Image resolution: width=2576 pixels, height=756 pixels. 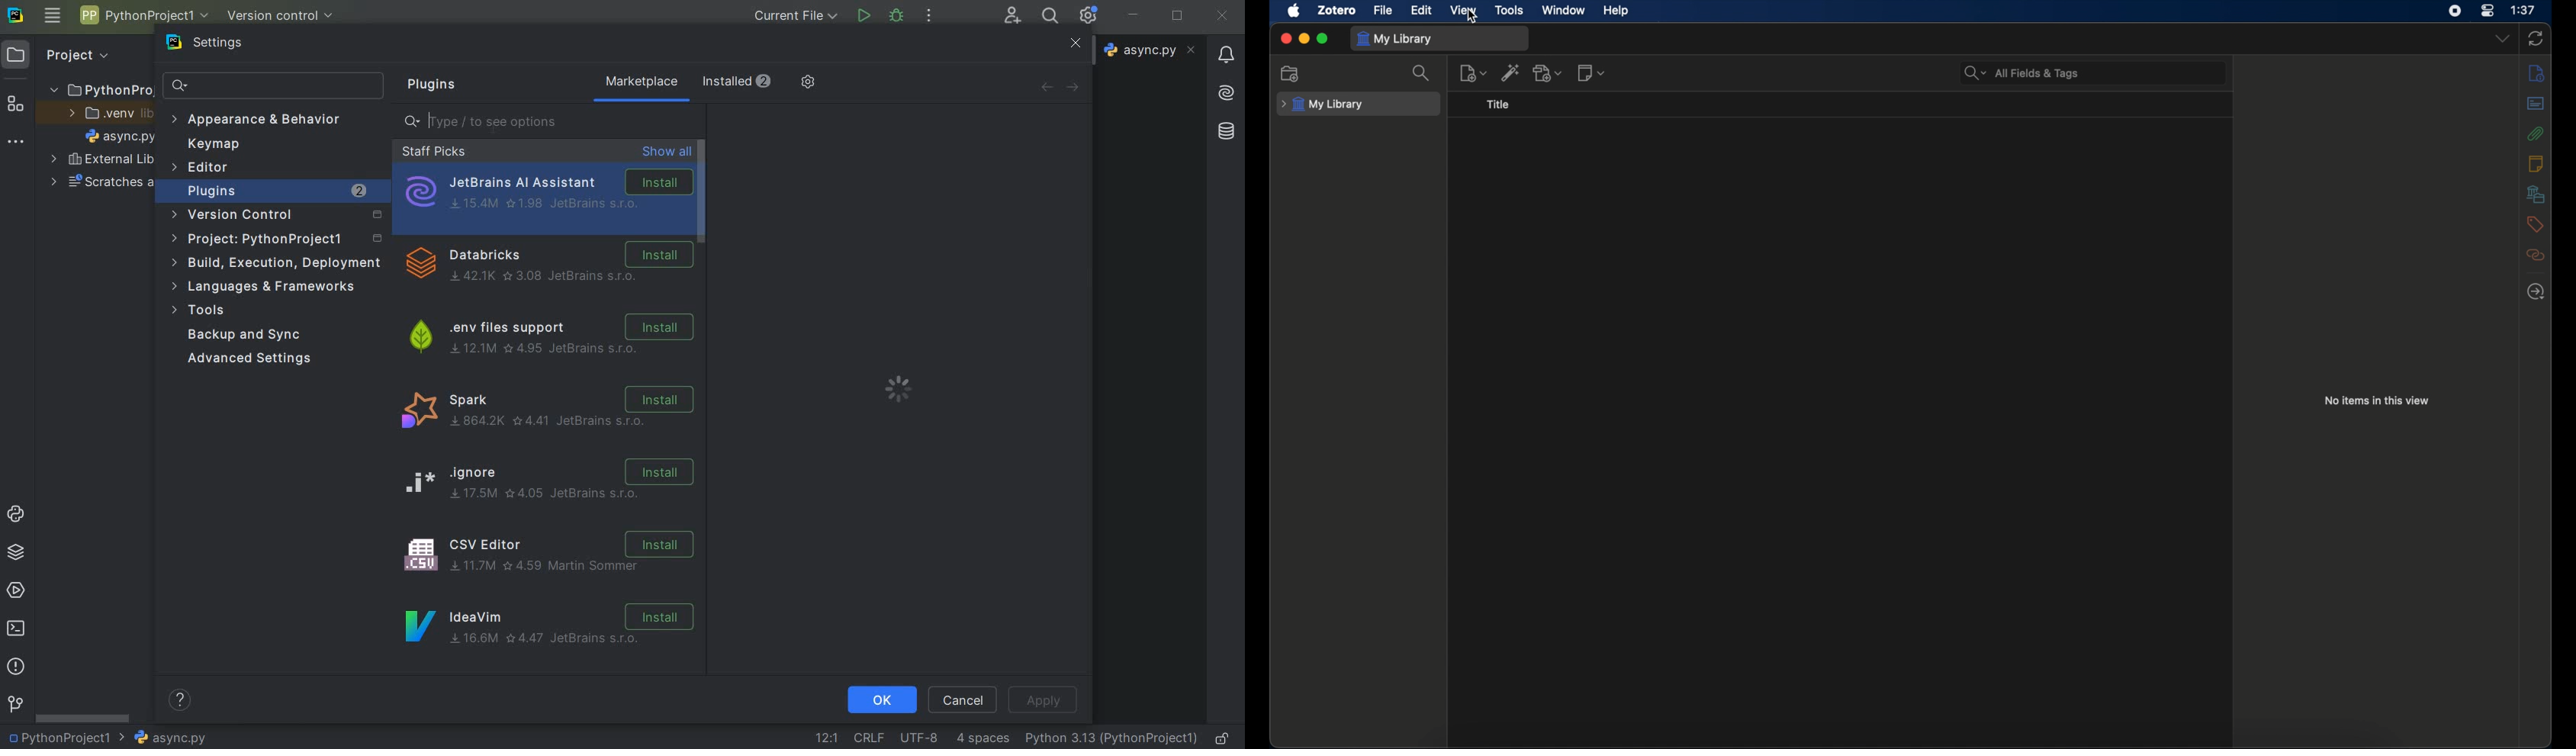 What do you see at coordinates (1324, 39) in the screenshot?
I see `maximize` at bounding box center [1324, 39].